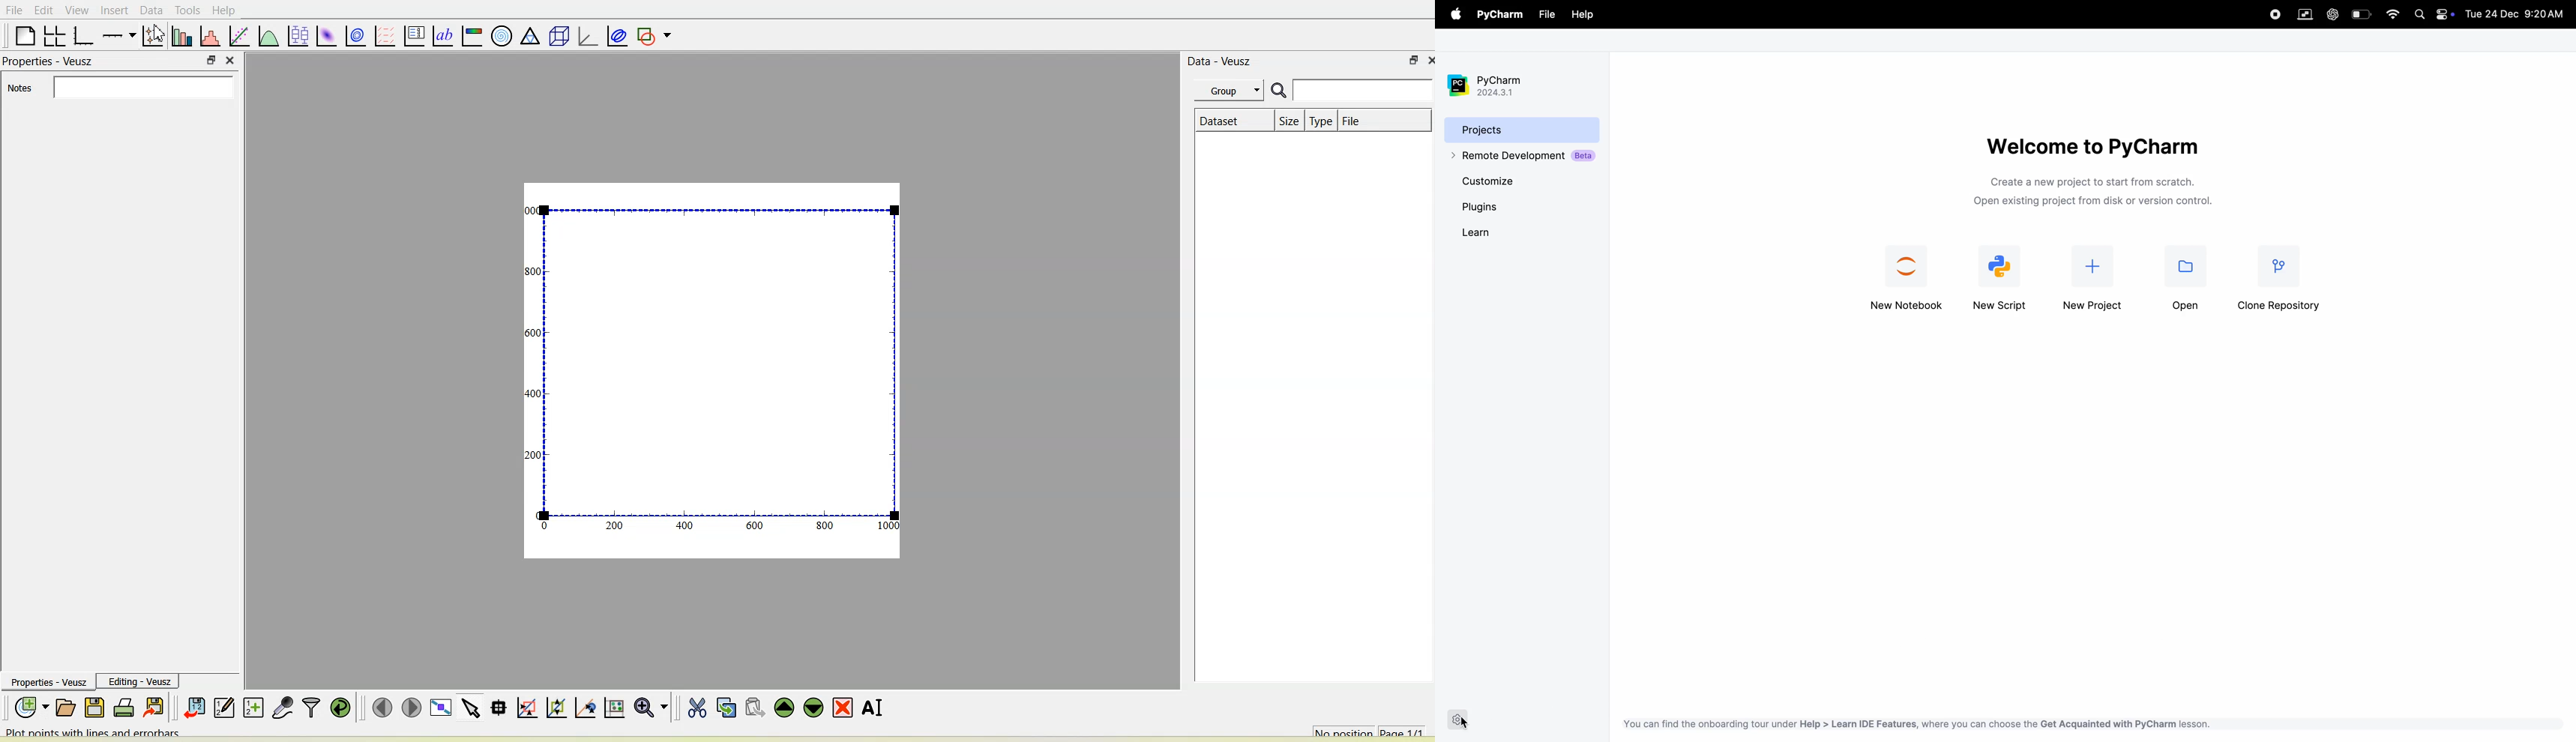  What do you see at coordinates (1546, 15) in the screenshot?
I see `File` at bounding box center [1546, 15].